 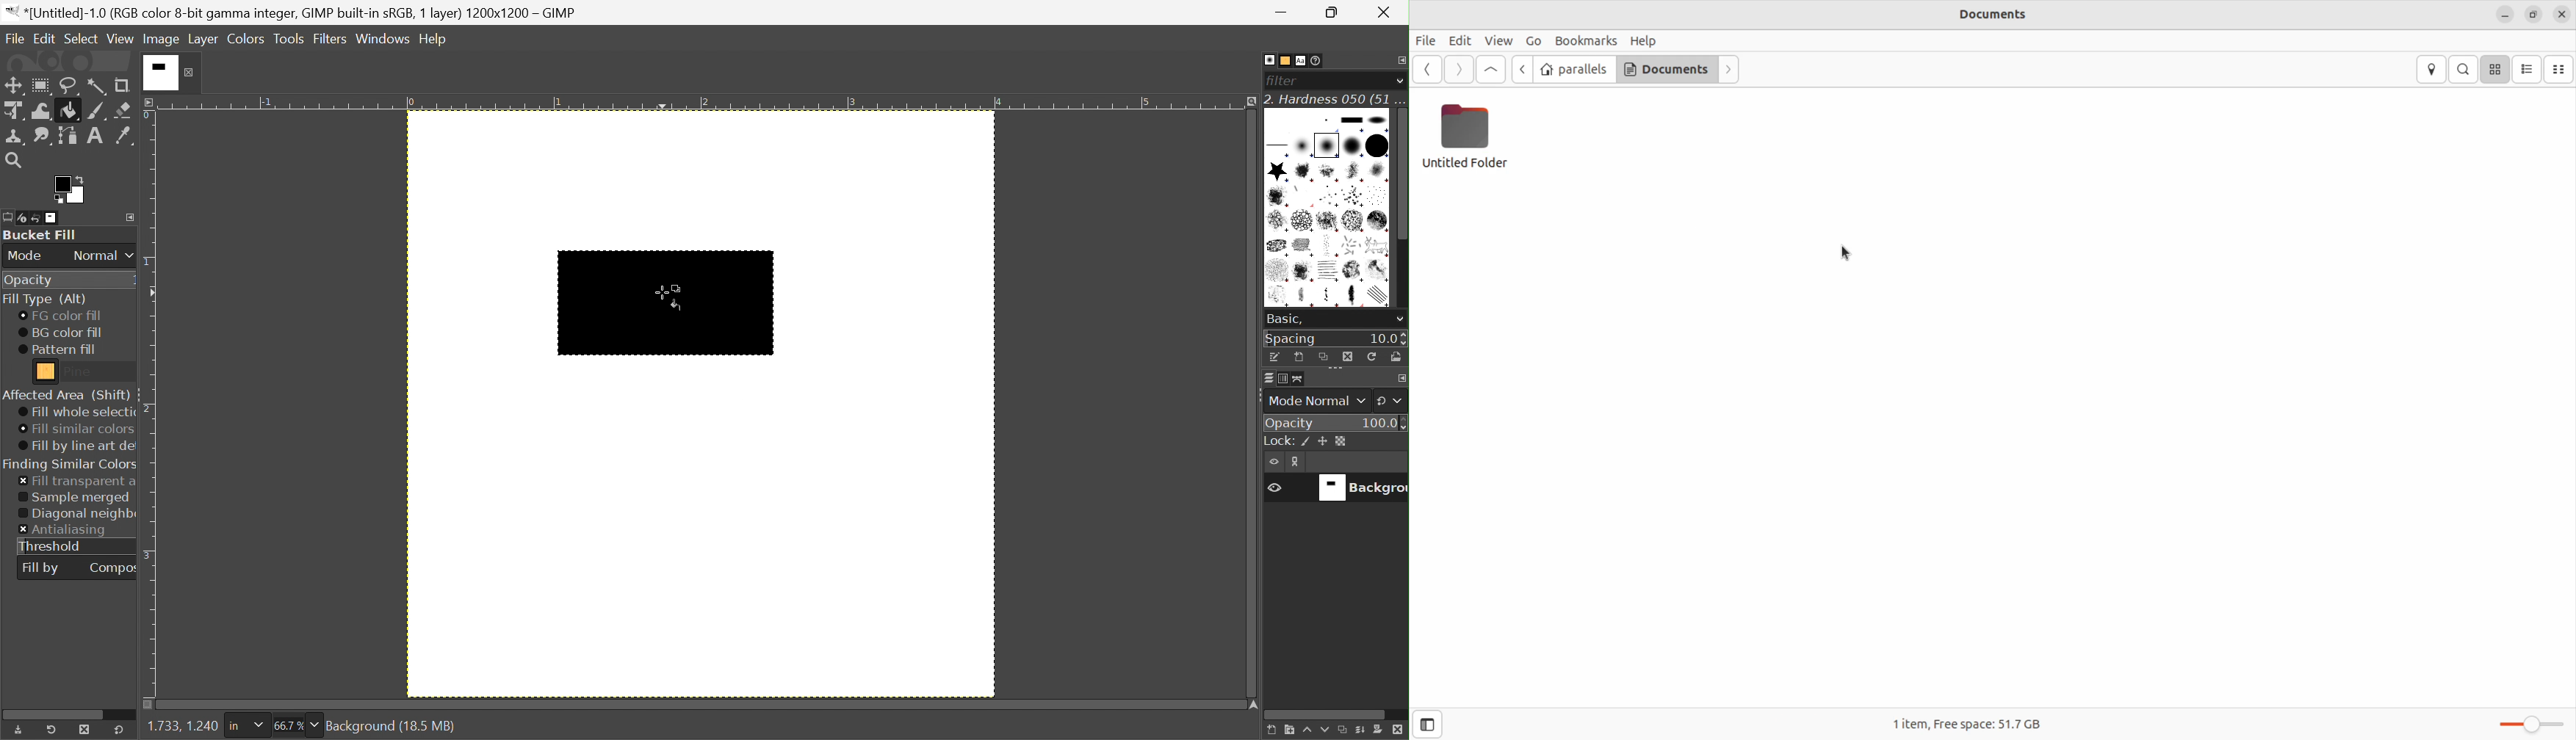 I want to click on Sample merged, so click(x=73, y=498).